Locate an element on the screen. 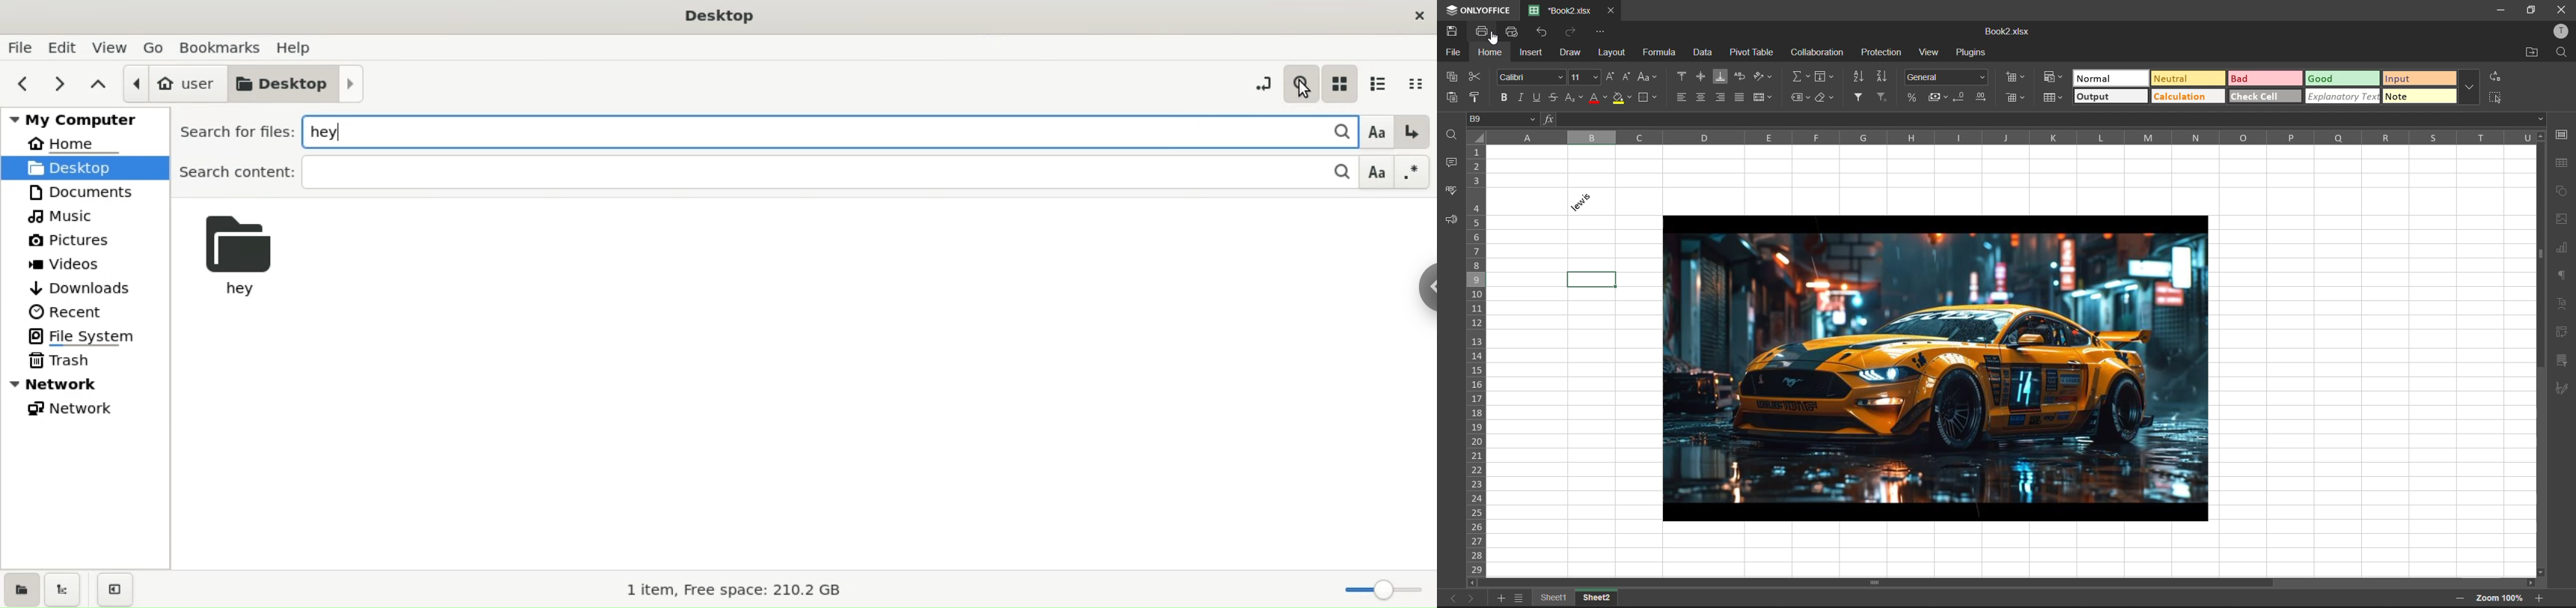 The width and height of the screenshot is (2576, 616). wrap text is located at coordinates (1738, 78).